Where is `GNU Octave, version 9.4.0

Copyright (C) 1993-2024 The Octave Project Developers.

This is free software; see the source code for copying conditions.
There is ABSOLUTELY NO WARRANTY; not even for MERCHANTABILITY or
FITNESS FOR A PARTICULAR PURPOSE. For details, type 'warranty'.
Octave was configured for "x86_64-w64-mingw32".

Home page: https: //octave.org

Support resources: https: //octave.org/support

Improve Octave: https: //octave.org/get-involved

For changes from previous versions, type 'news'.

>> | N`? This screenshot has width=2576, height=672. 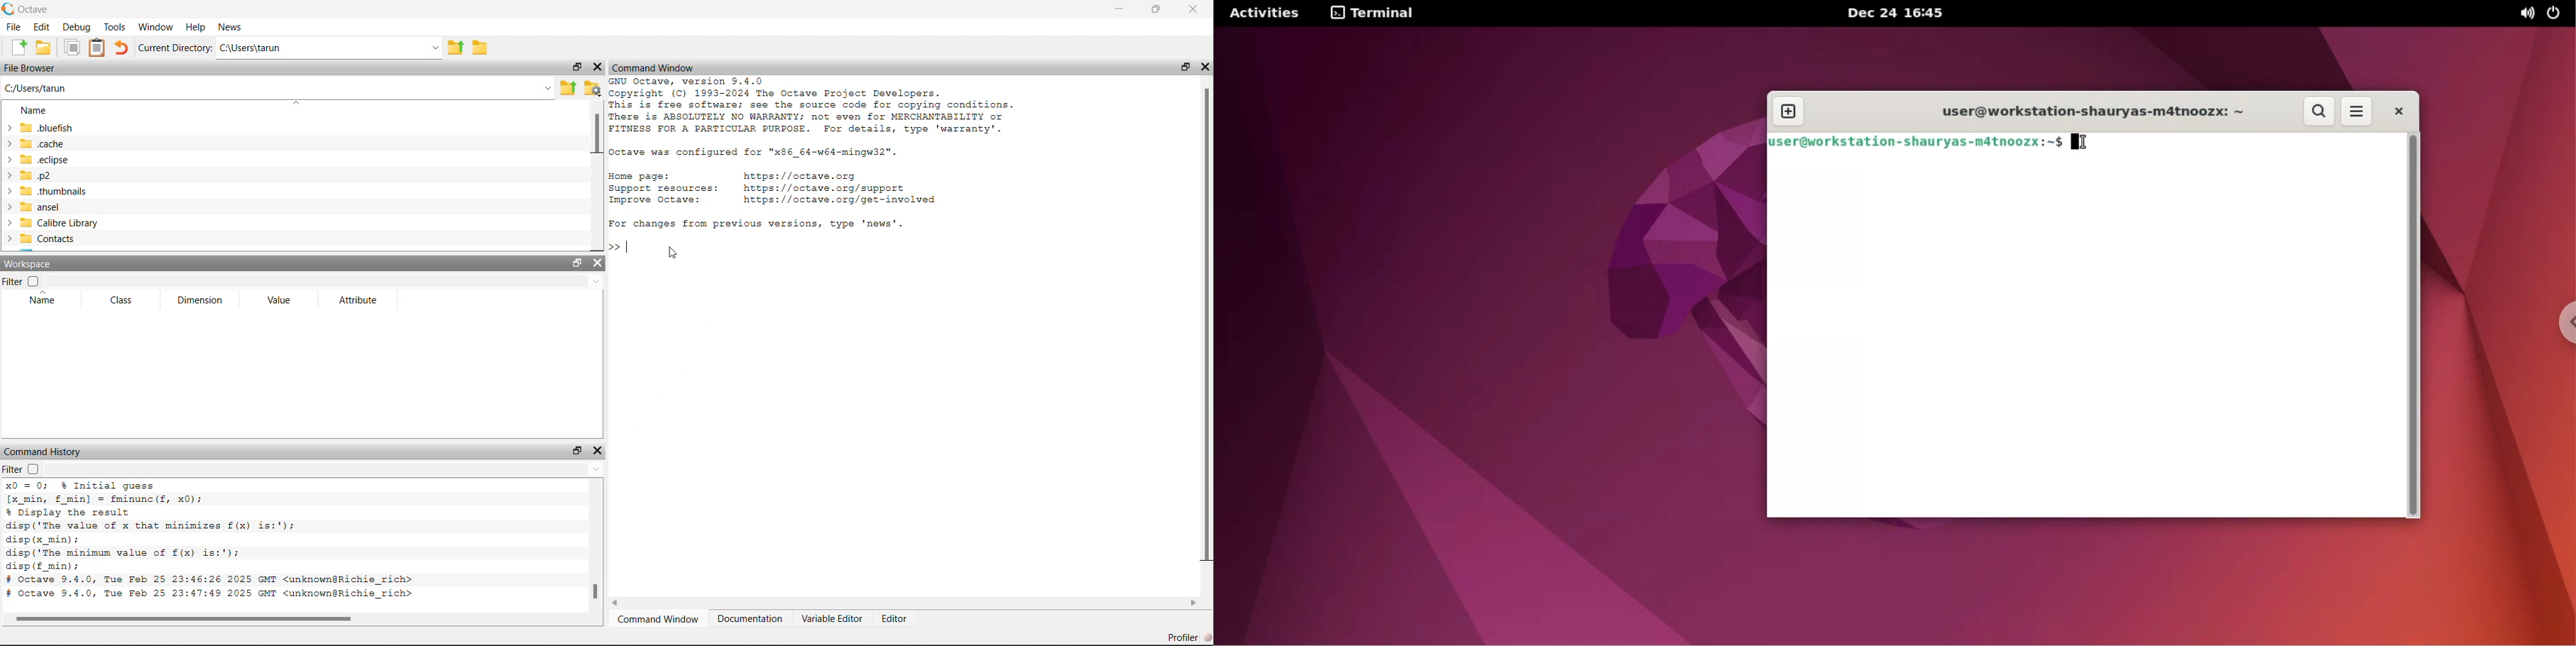 GNU Octave, version 9.4.0

Copyright (C) 1993-2024 The Octave Project Developers.

This is free software; see the source code for copying conditions.
There is ABSOLUTELY NO WARRANTY; not even for MERCHANTABILITY or
FITNESS FOR A PARTICULAR PURPOSE. For details, type 'warranty'.
Octave was configured for "x86_64-w64-mingw32".

Home page: https: //octave.org

Support resources: https: //octave.org/support

Improve Octave: https: //octave.org/get-involved

For changes from previous versions, type 'news'.

>> | N is located at coordinates (824, 154).